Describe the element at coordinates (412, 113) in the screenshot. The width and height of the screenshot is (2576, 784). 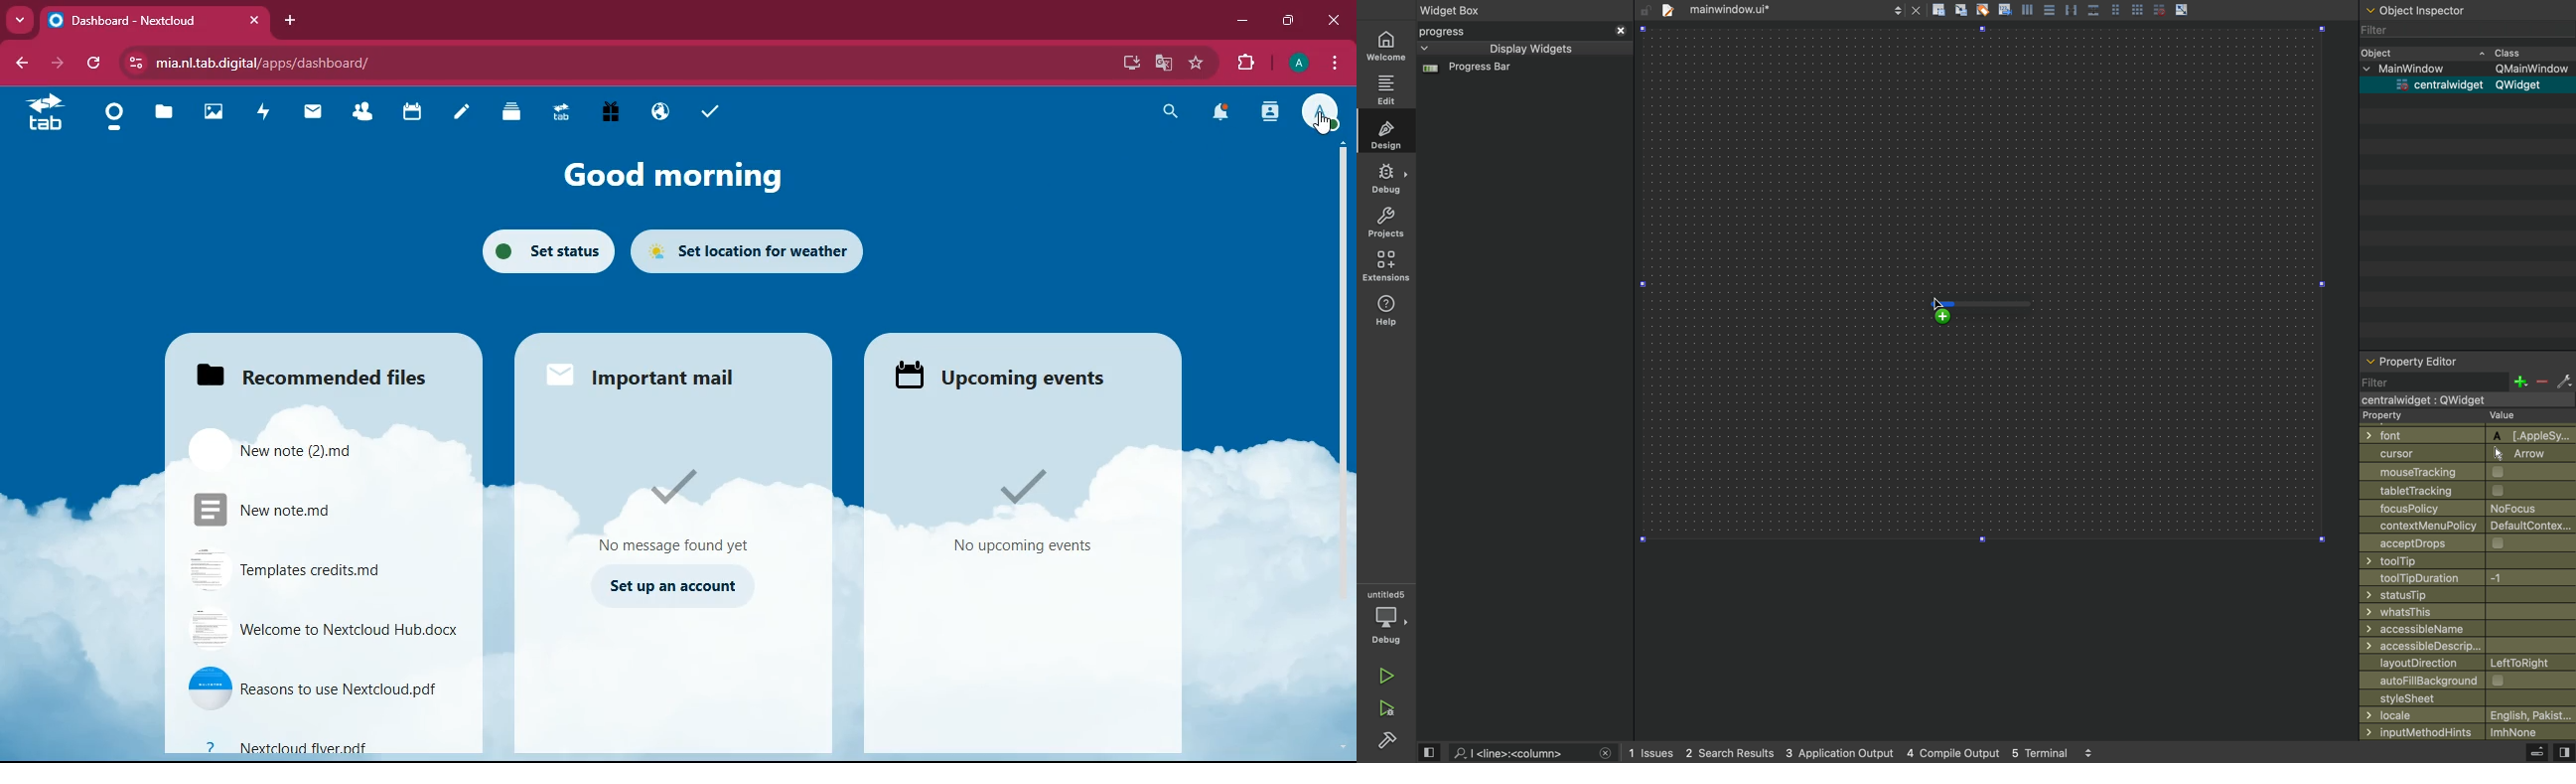
I see `calendar` at that location.